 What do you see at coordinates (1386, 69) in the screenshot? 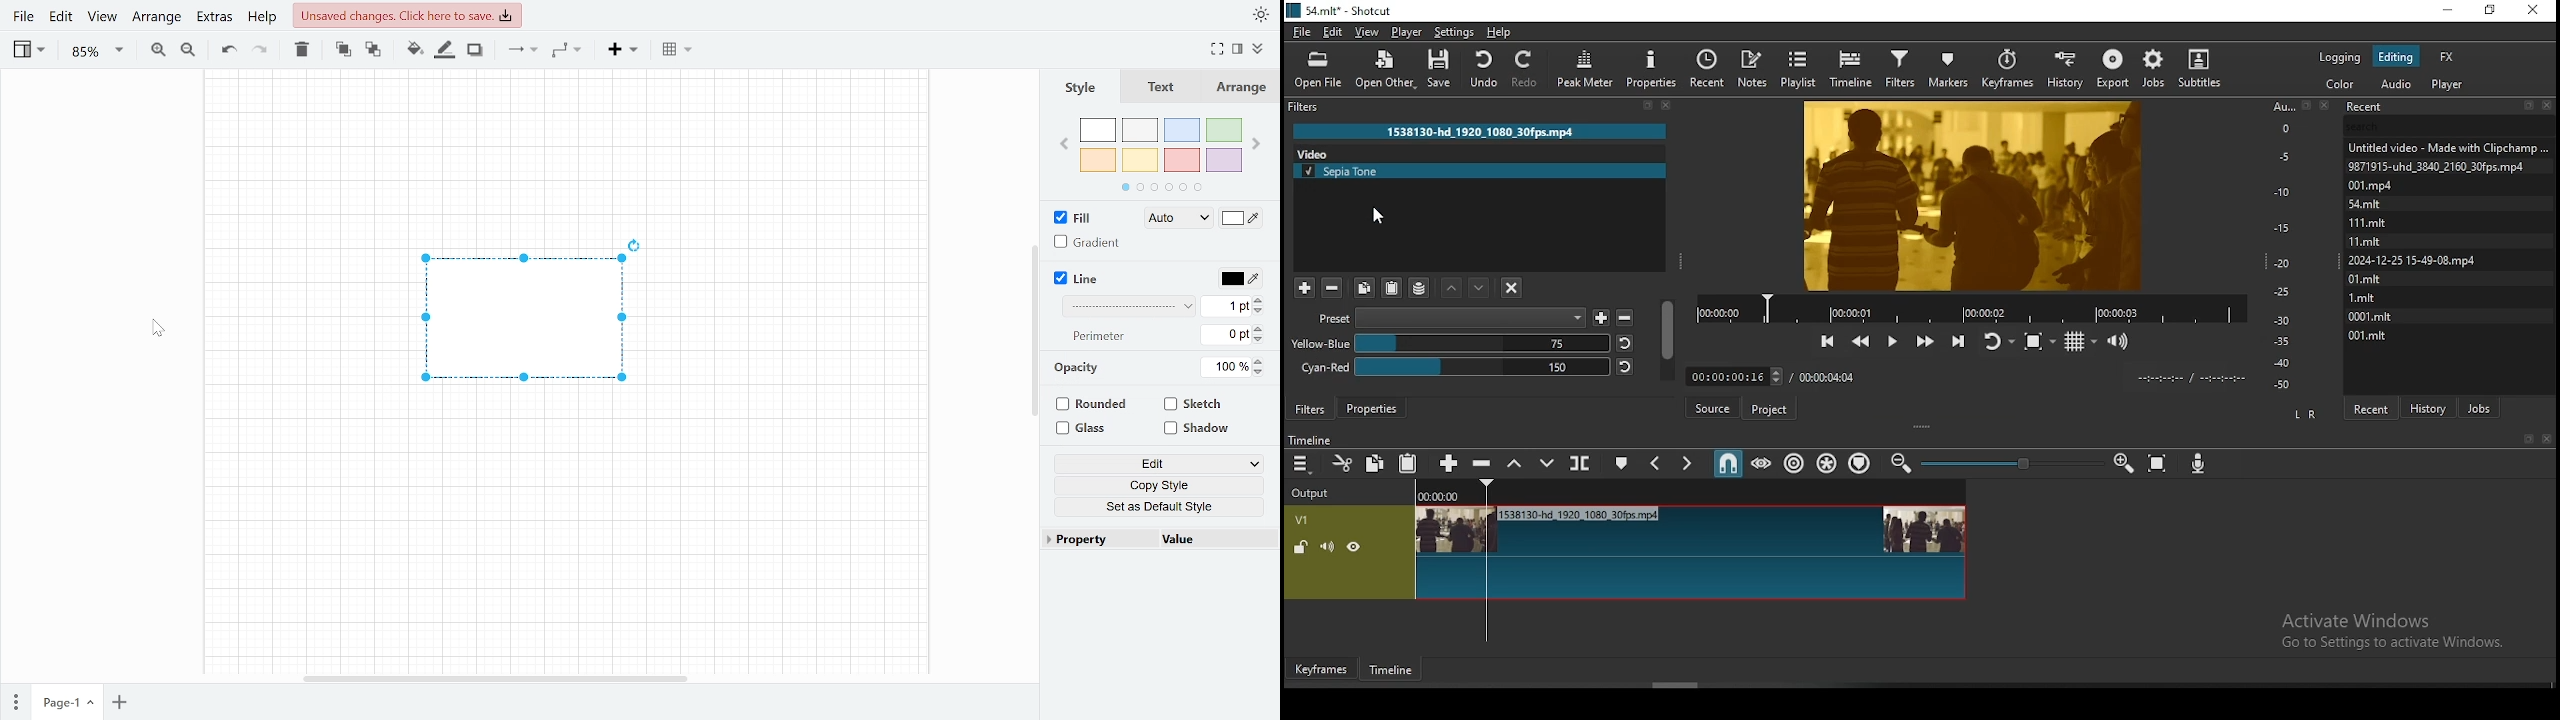
I see `open other` at bounding box center [1386, 69].